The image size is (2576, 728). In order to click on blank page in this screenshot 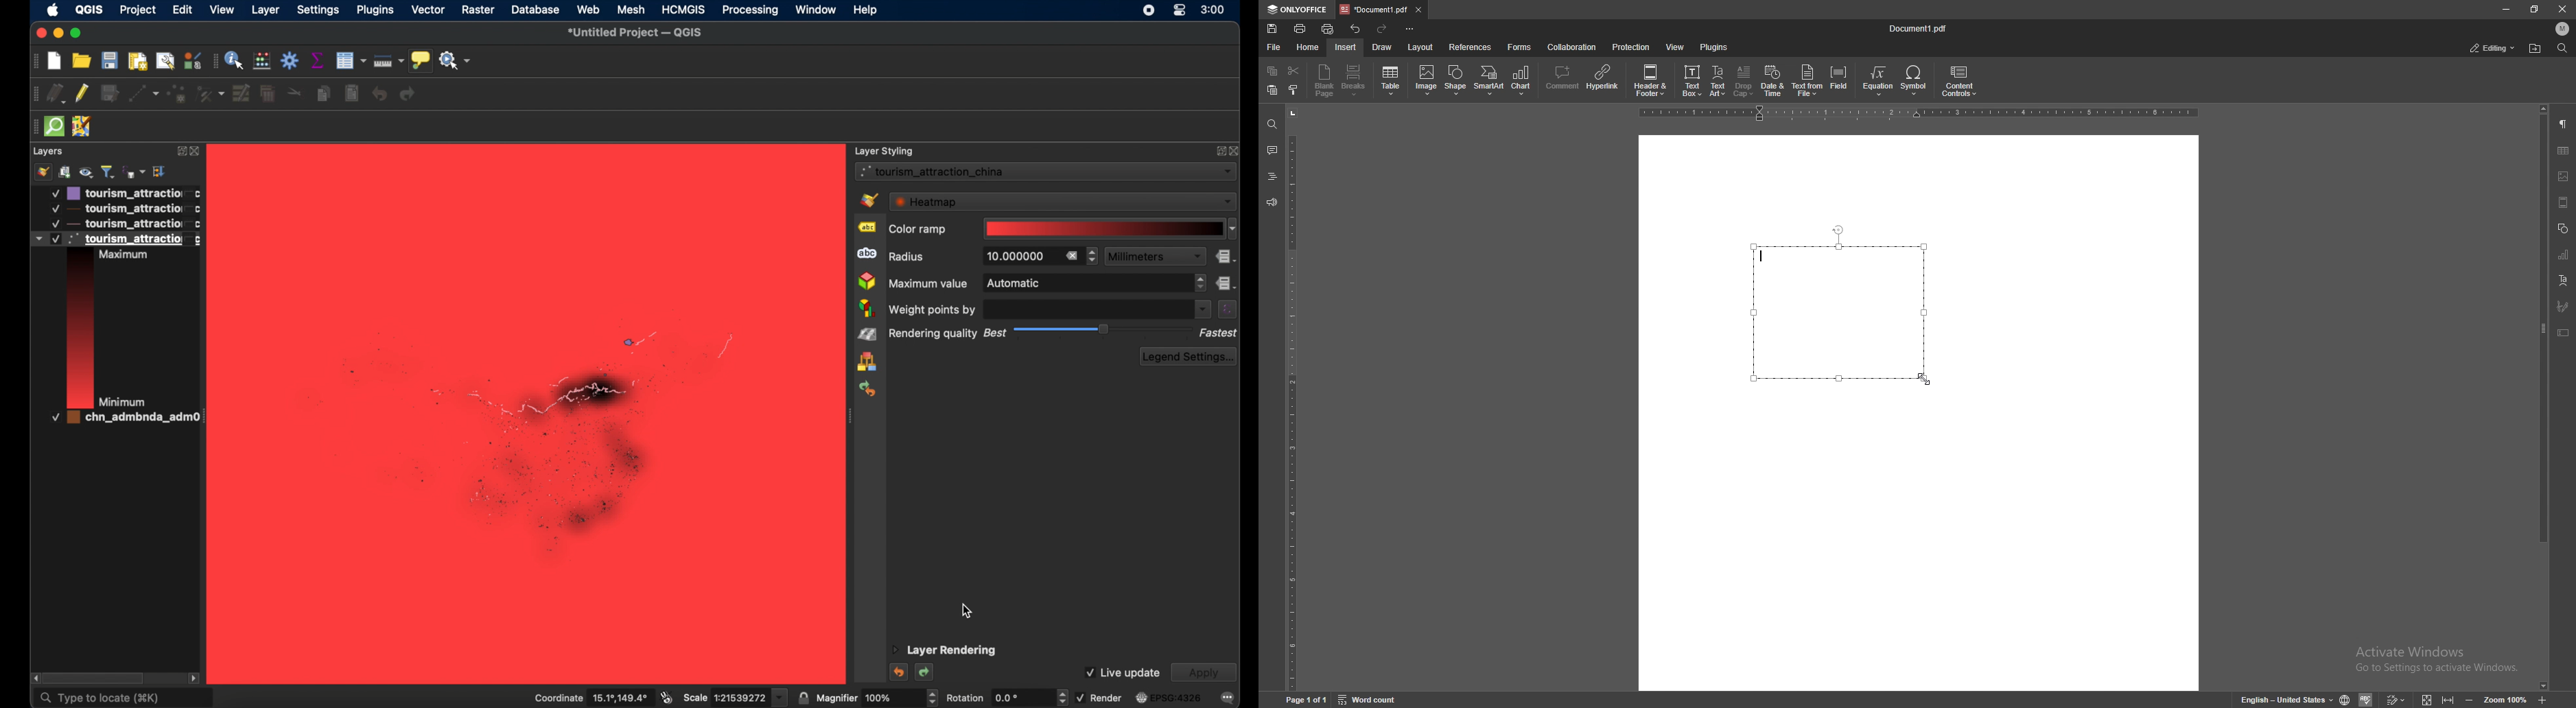, I will do `click(1324, 80)`.